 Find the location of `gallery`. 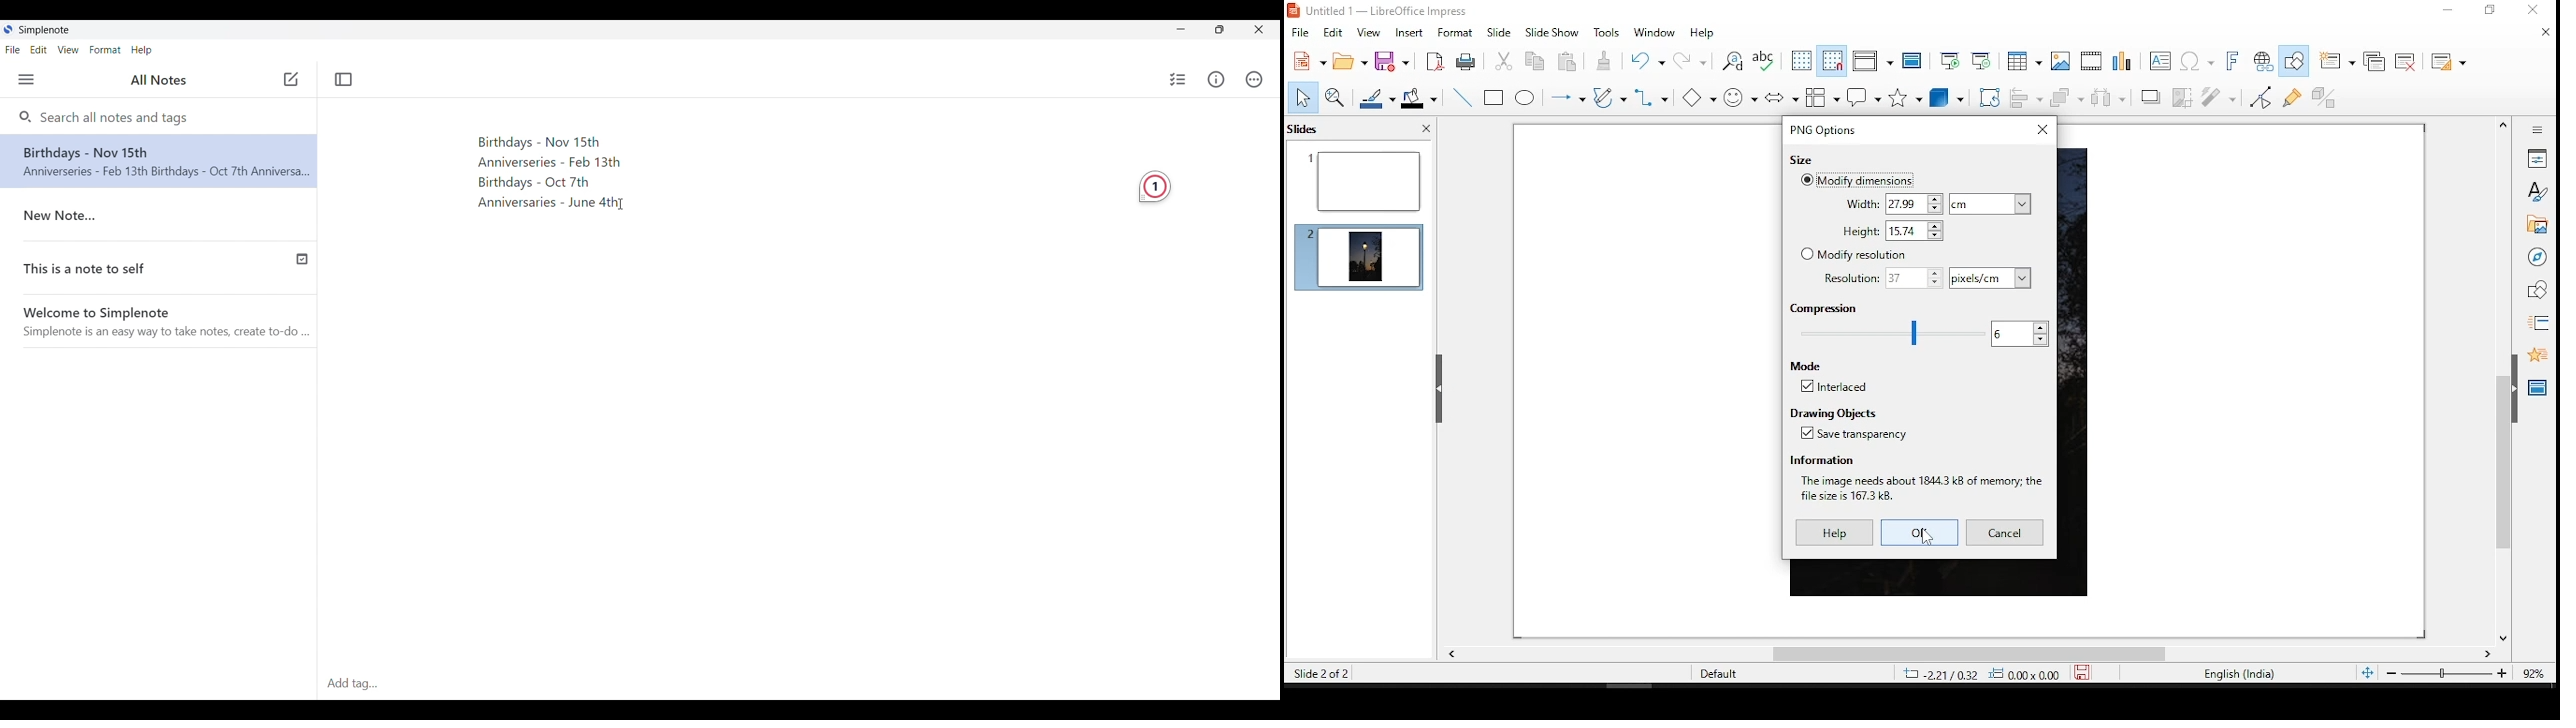

gallery is located at coordinates (2537, 225).